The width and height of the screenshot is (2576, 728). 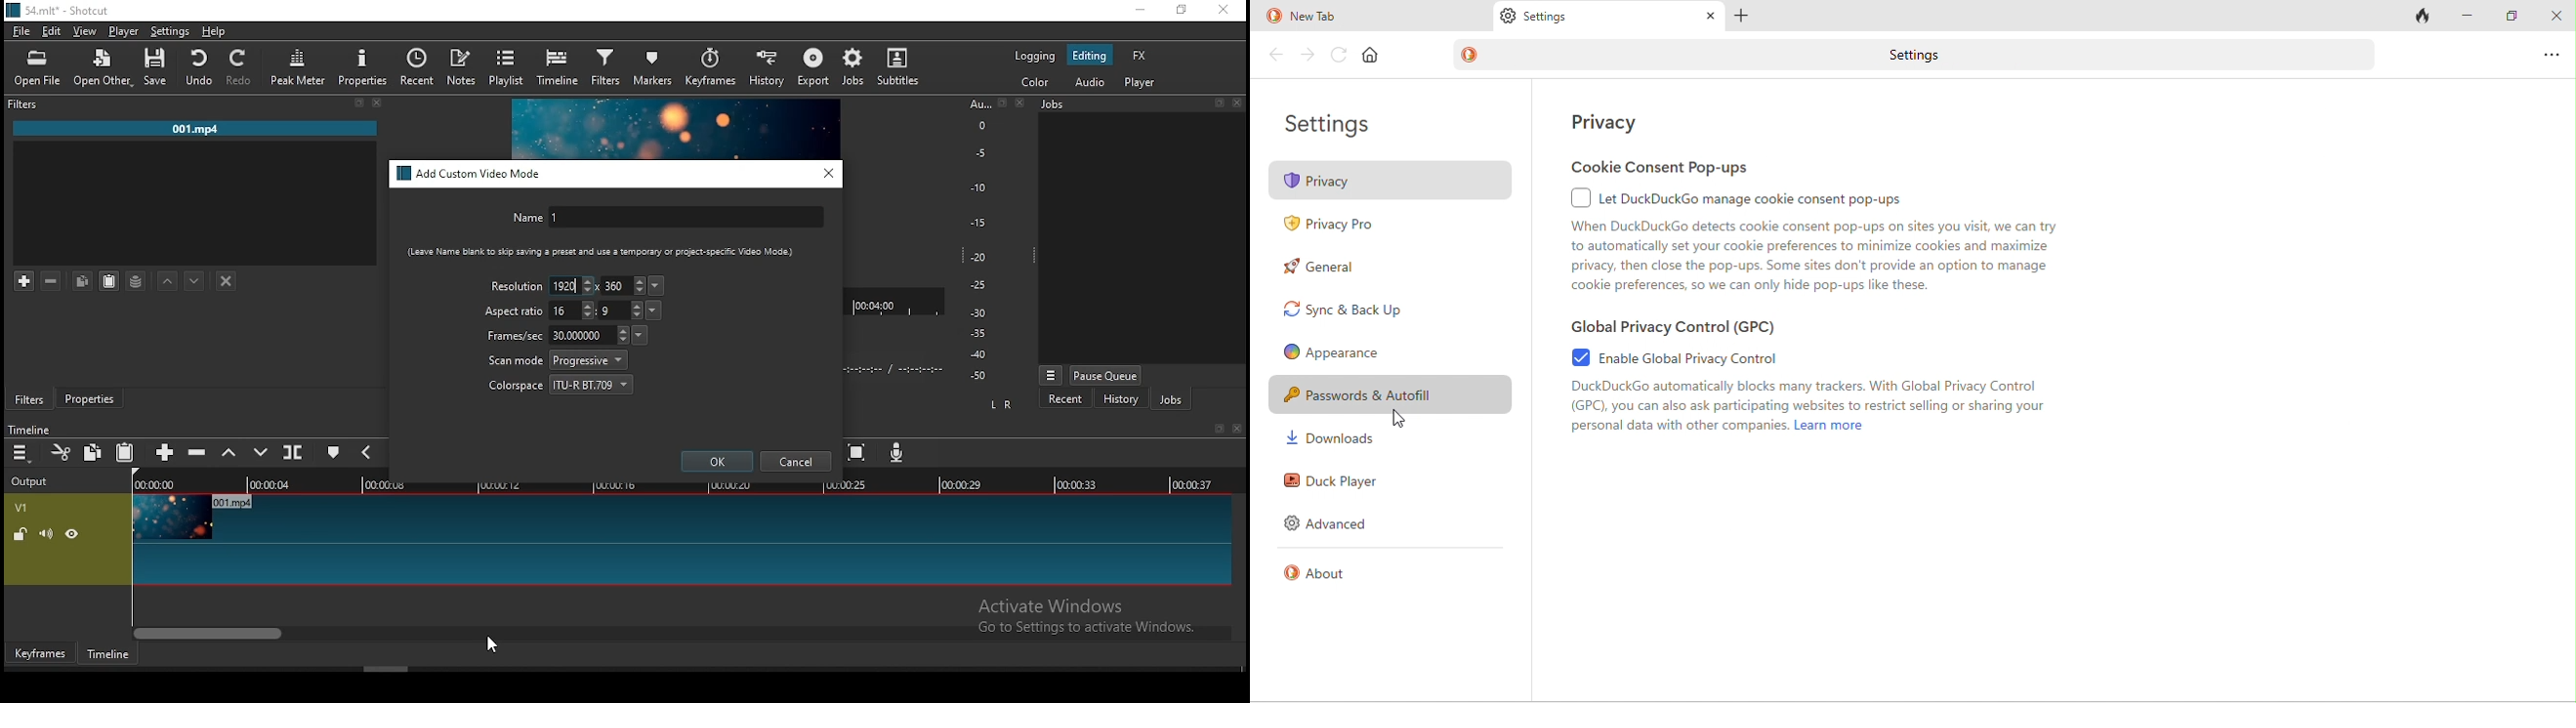 What do you see at coordinates (1034, 55) in the screenshot?
I see `logging` at bounding box center [1034, 55].